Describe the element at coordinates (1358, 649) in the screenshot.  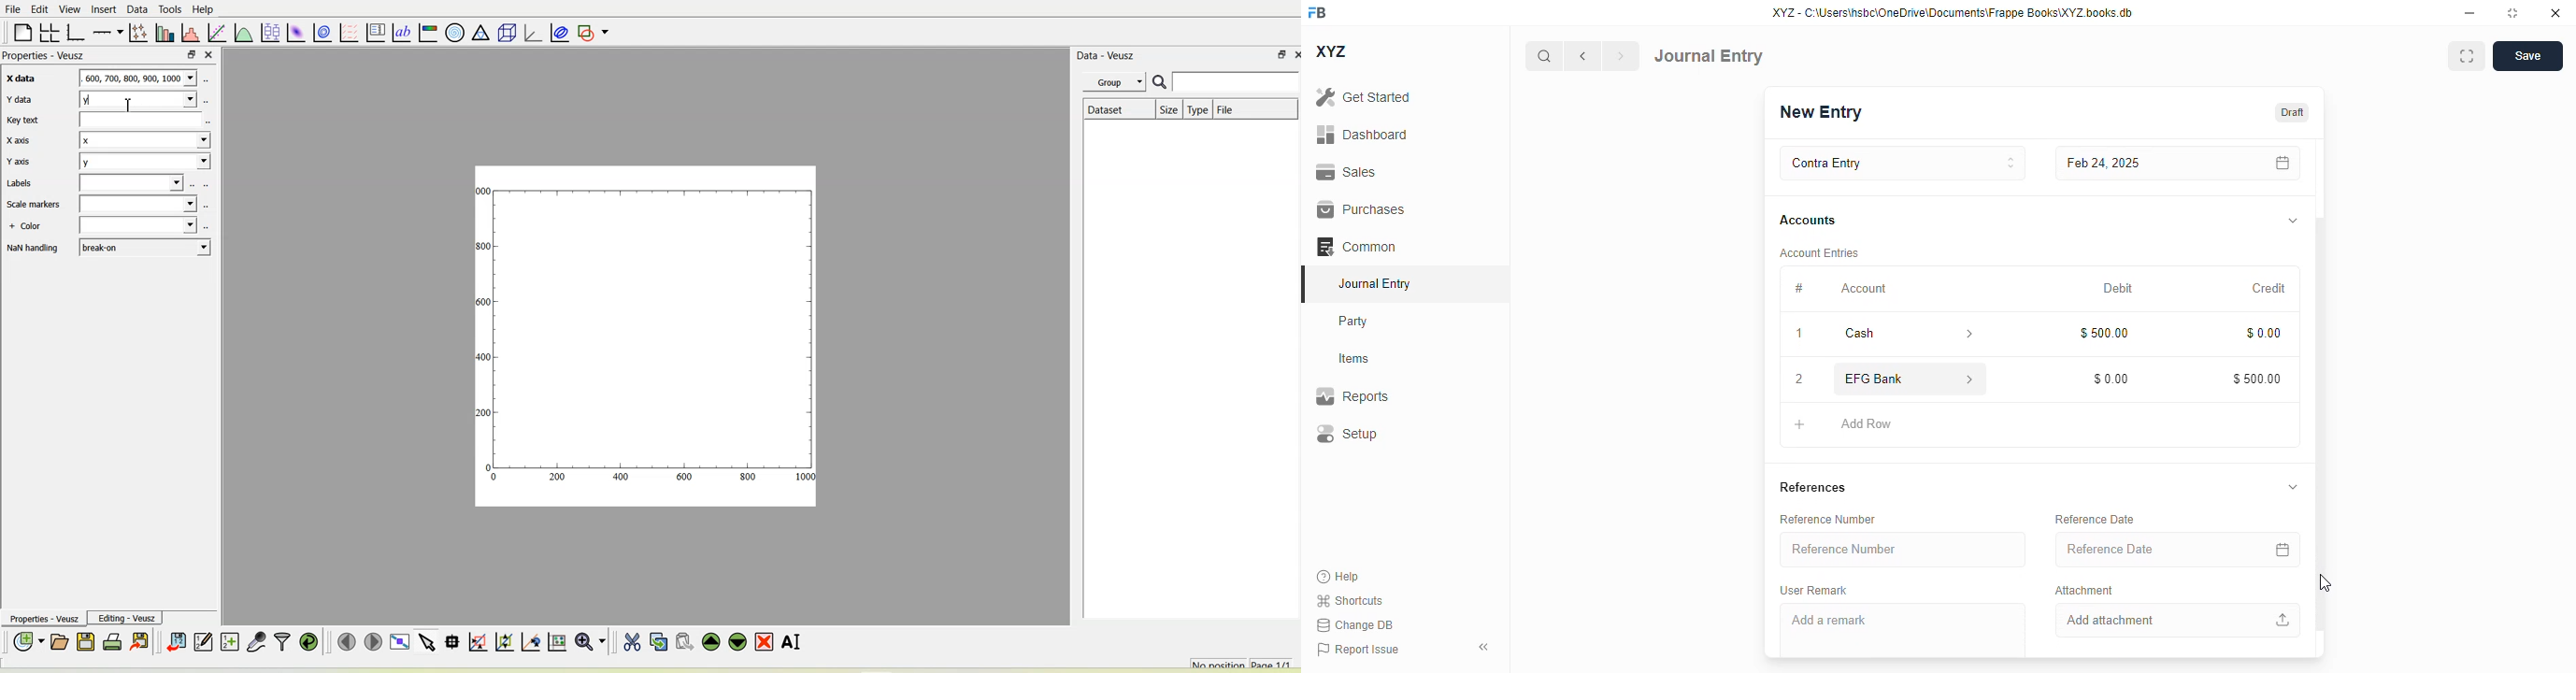
I see `report issue` at that location.